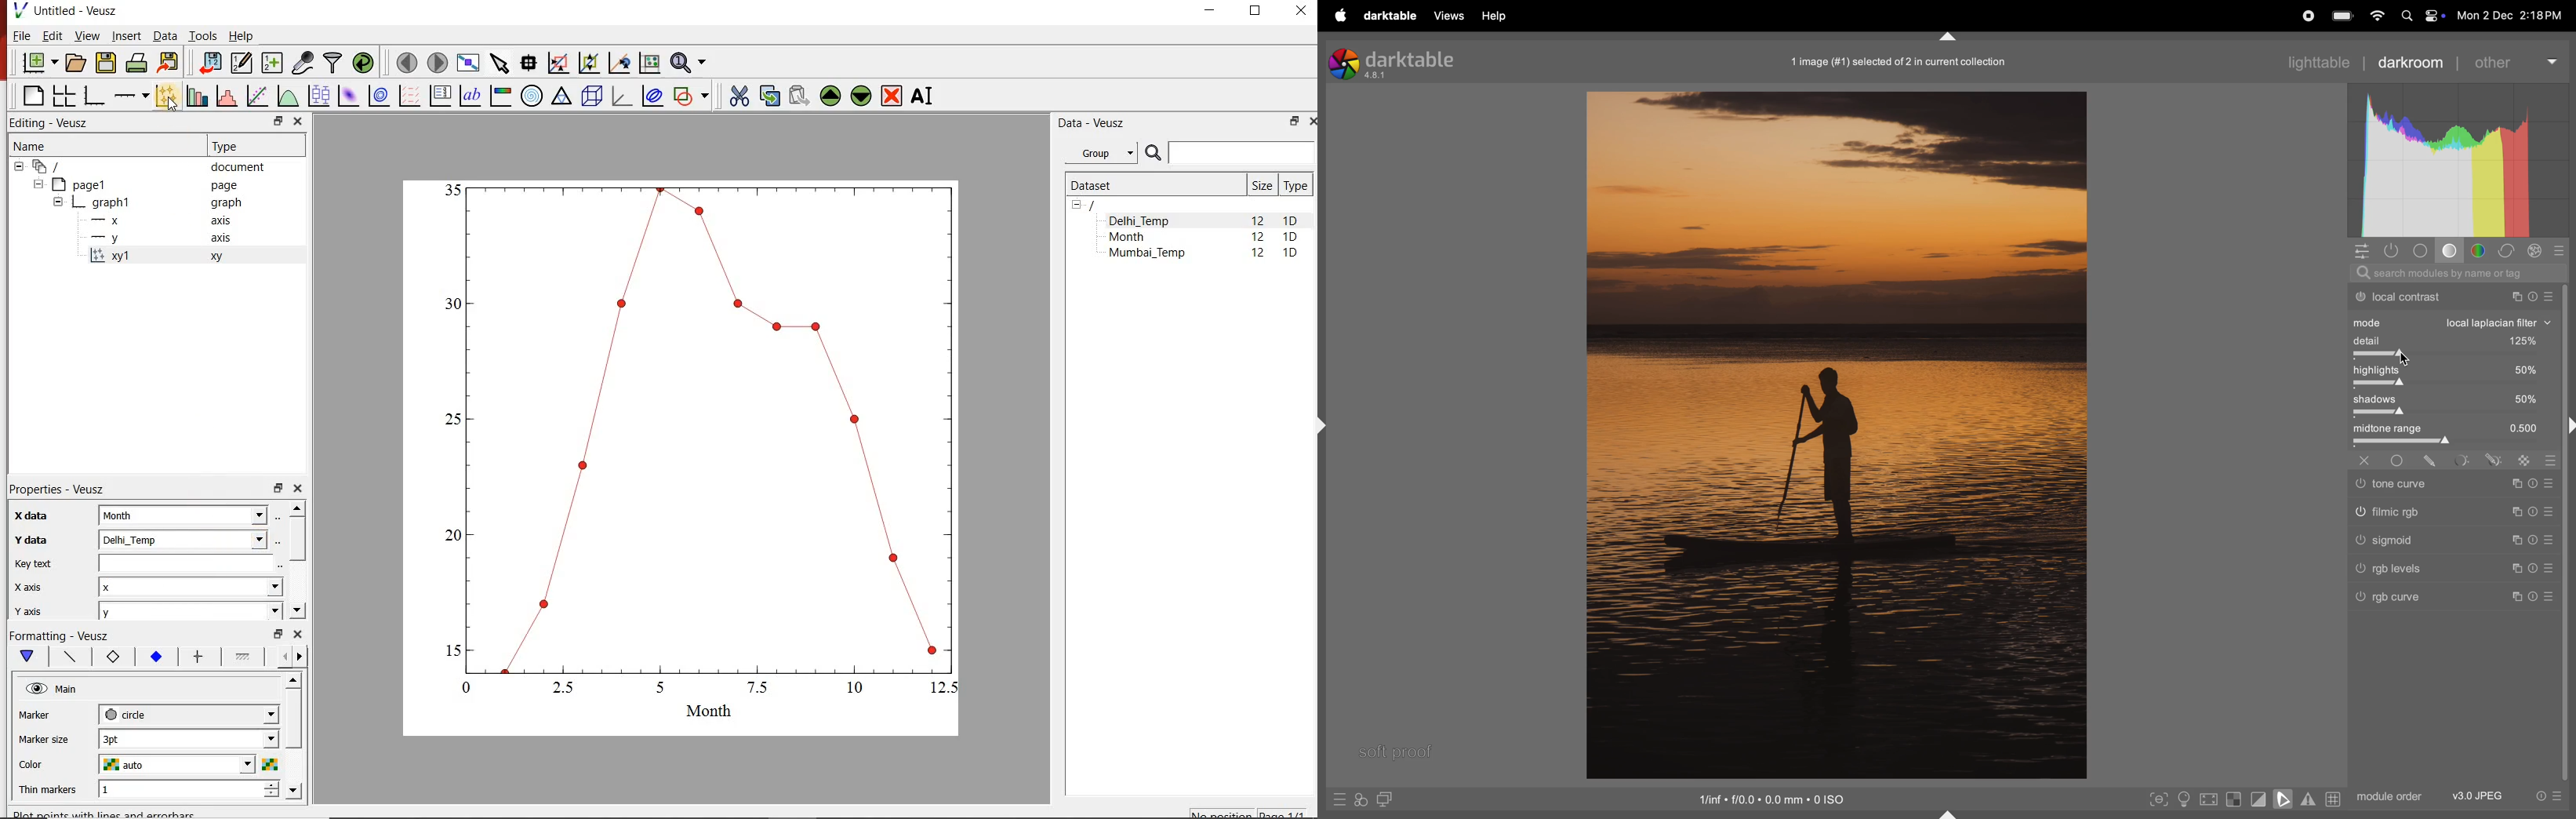 This screenshot has height=840, width=2576. I want to click on module order, so click(2387, 796).